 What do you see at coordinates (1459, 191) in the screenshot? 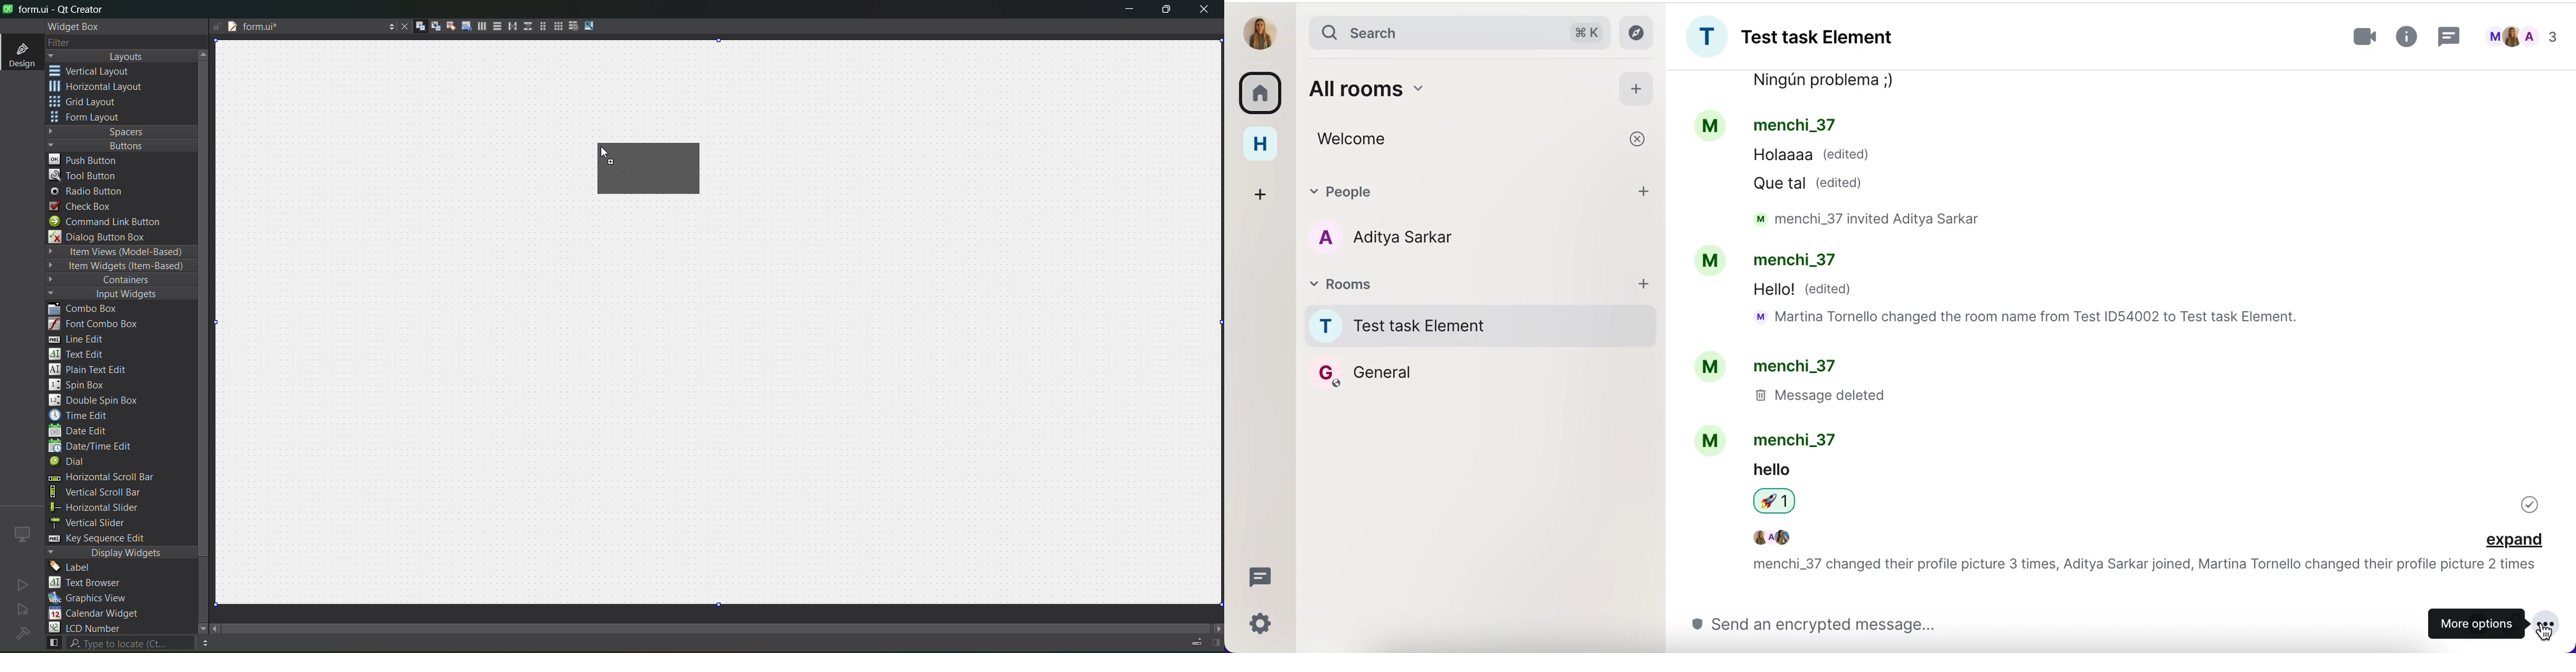
I see `people` at bounding box center [1459, 191].